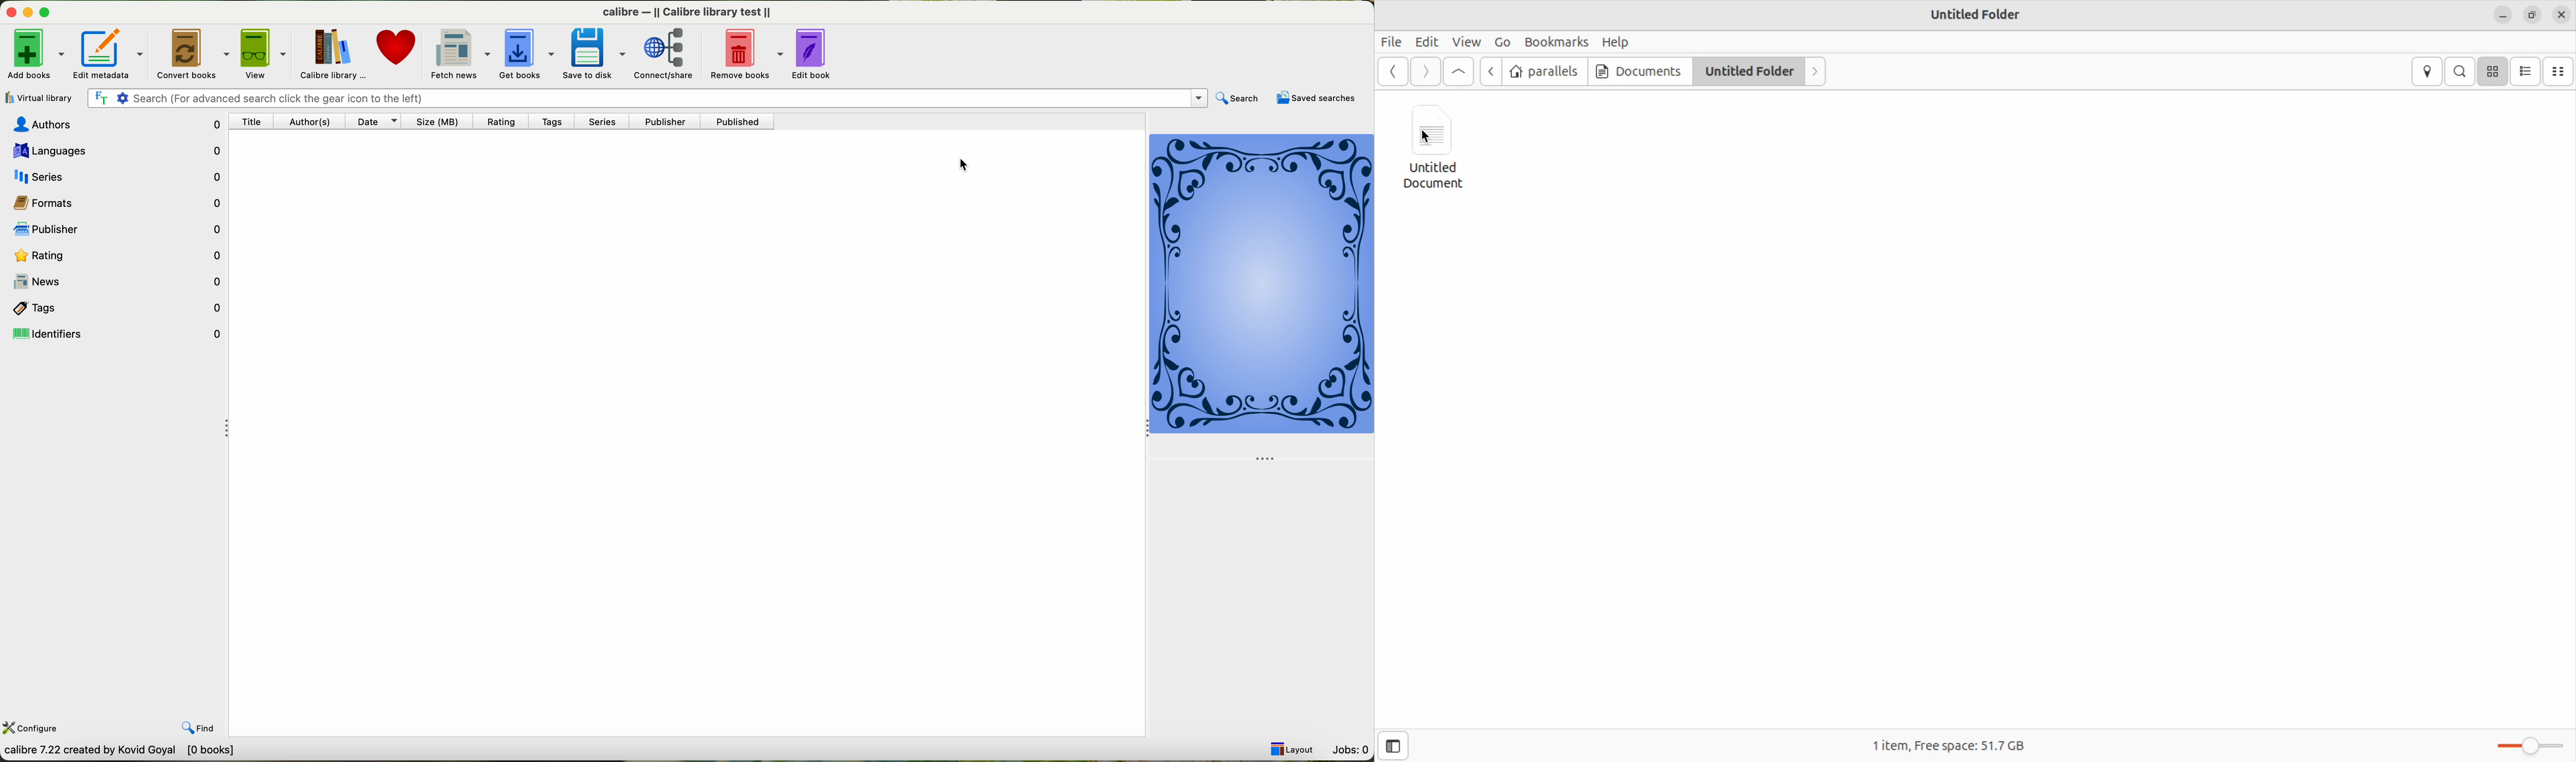 This screenshot has height=784, width=2576. I want to click on backward, so click(1393, 72).